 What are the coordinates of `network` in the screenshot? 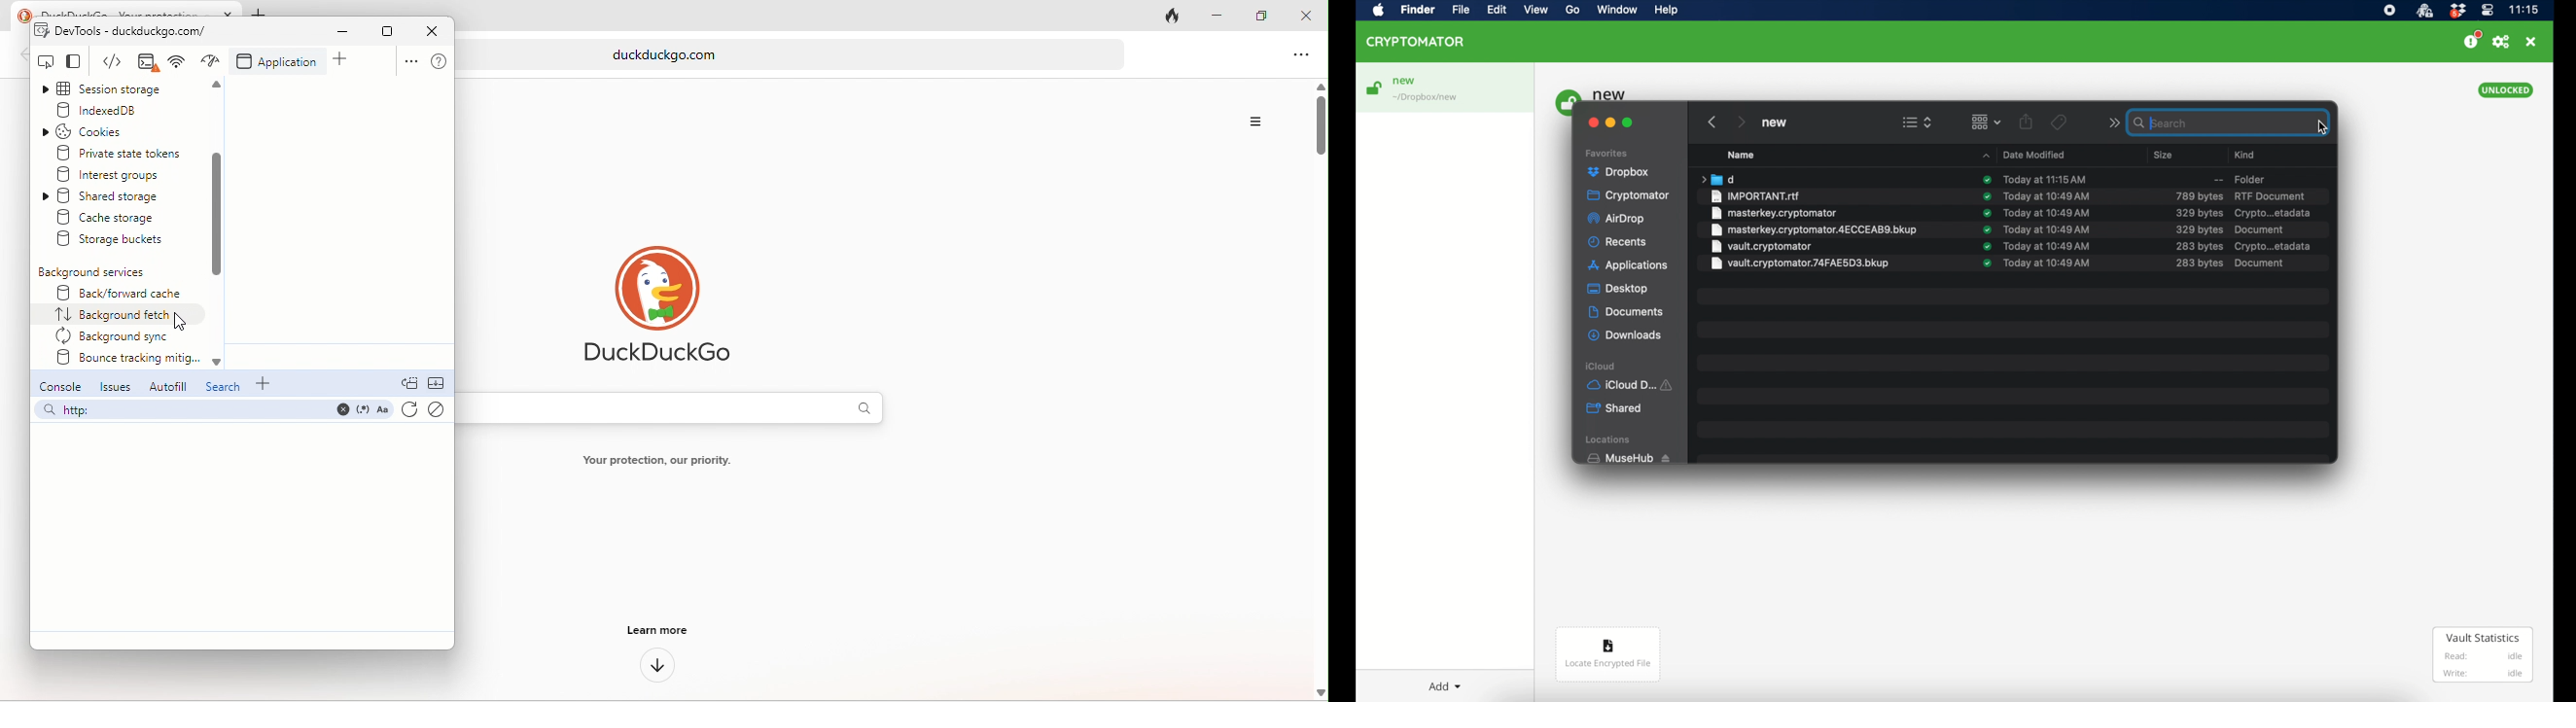 It's located at (210, 61).